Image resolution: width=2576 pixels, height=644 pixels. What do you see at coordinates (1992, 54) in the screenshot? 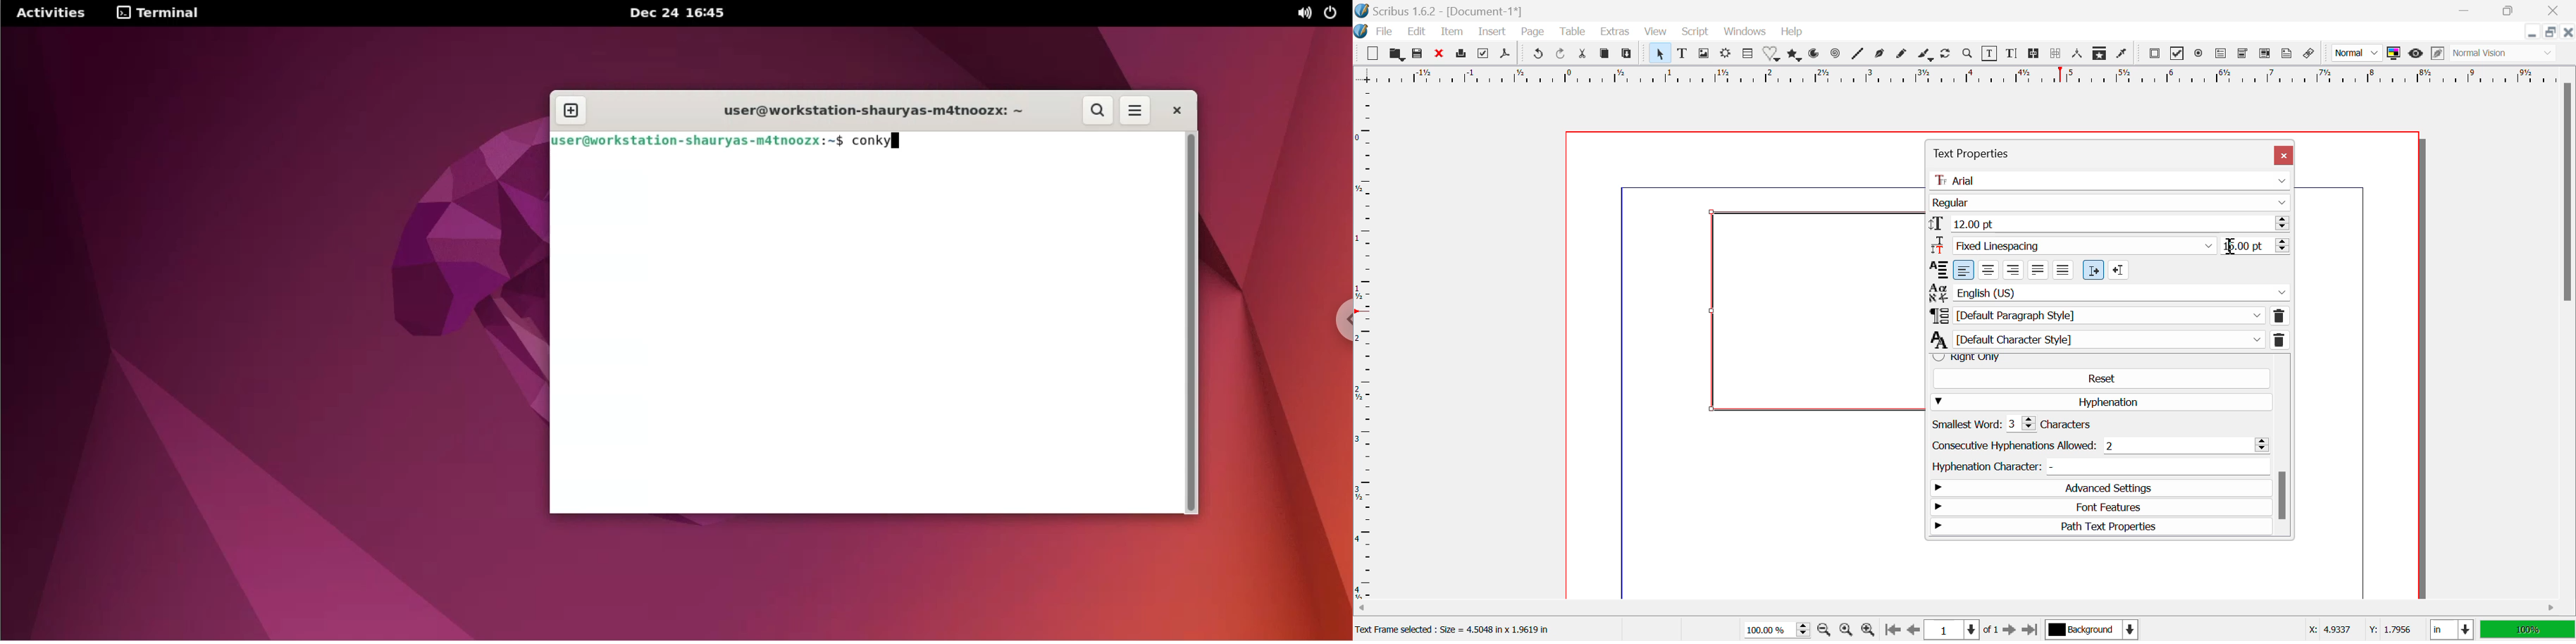
I see `Edit Content in Frames` at bounding box center [1992, 54].